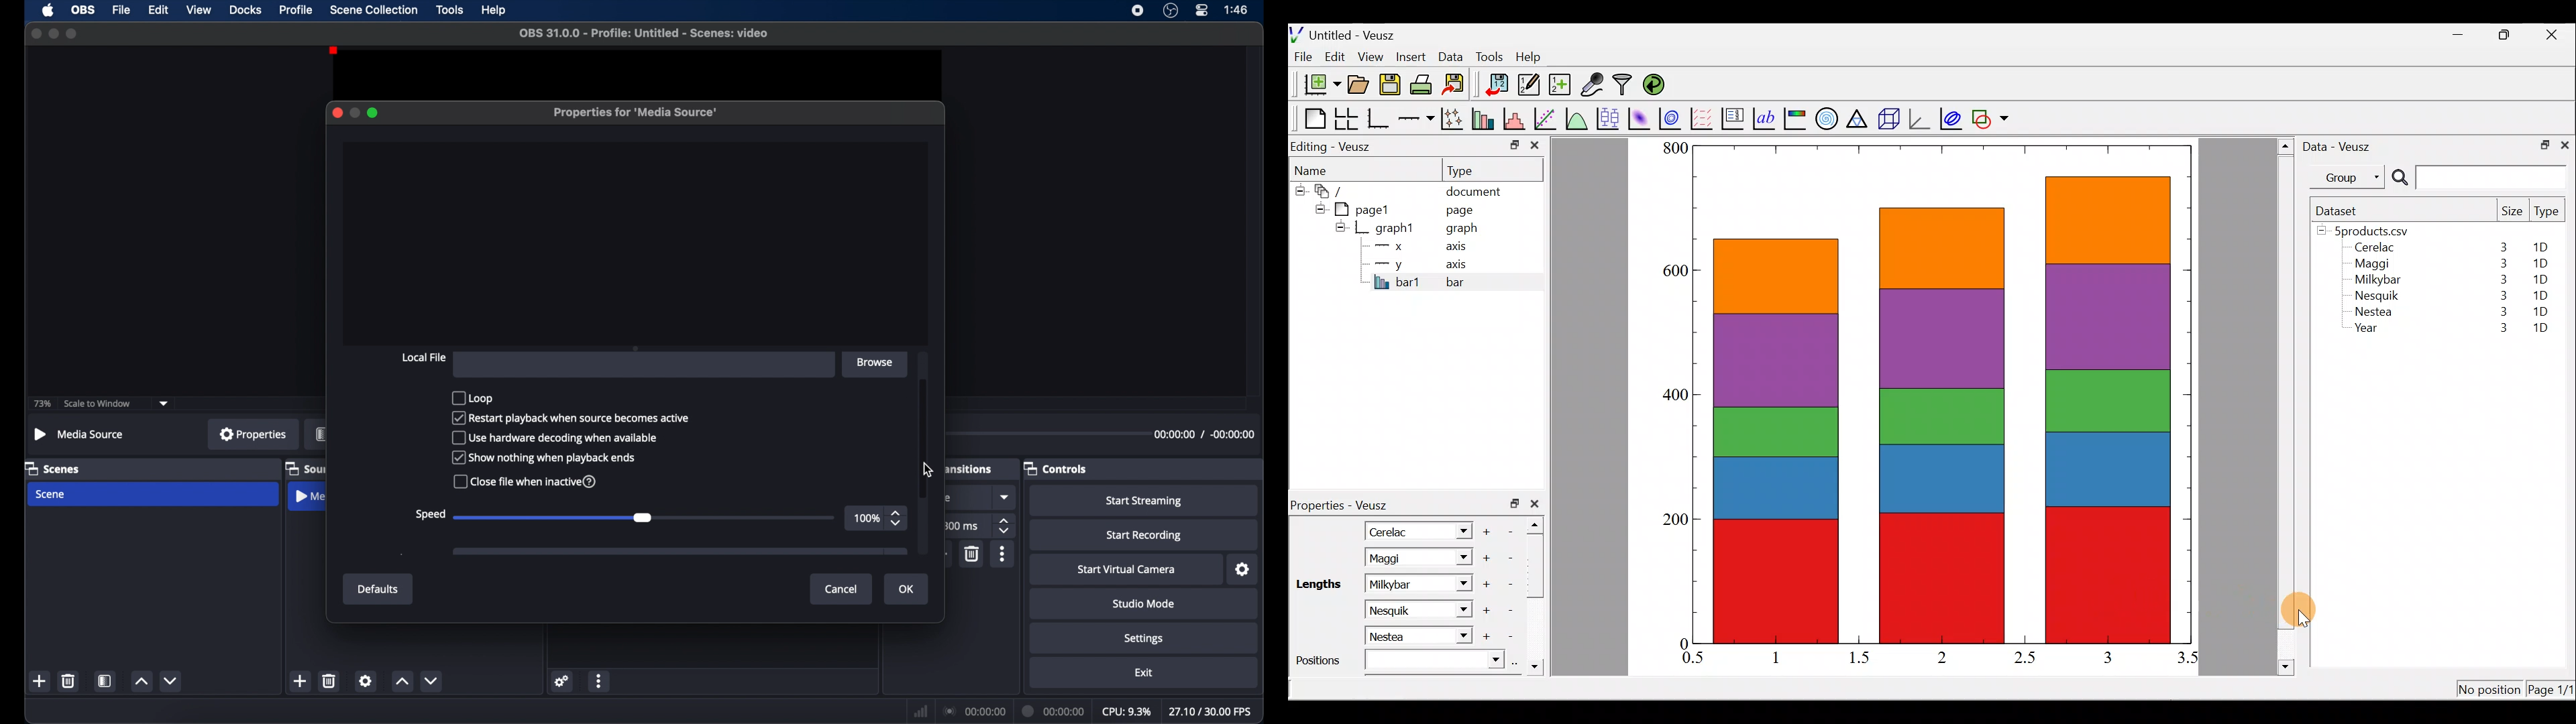  What do you see at coordinates (429, 515) in the screenshot?
I see `speed` at bounding box center [429, 515].